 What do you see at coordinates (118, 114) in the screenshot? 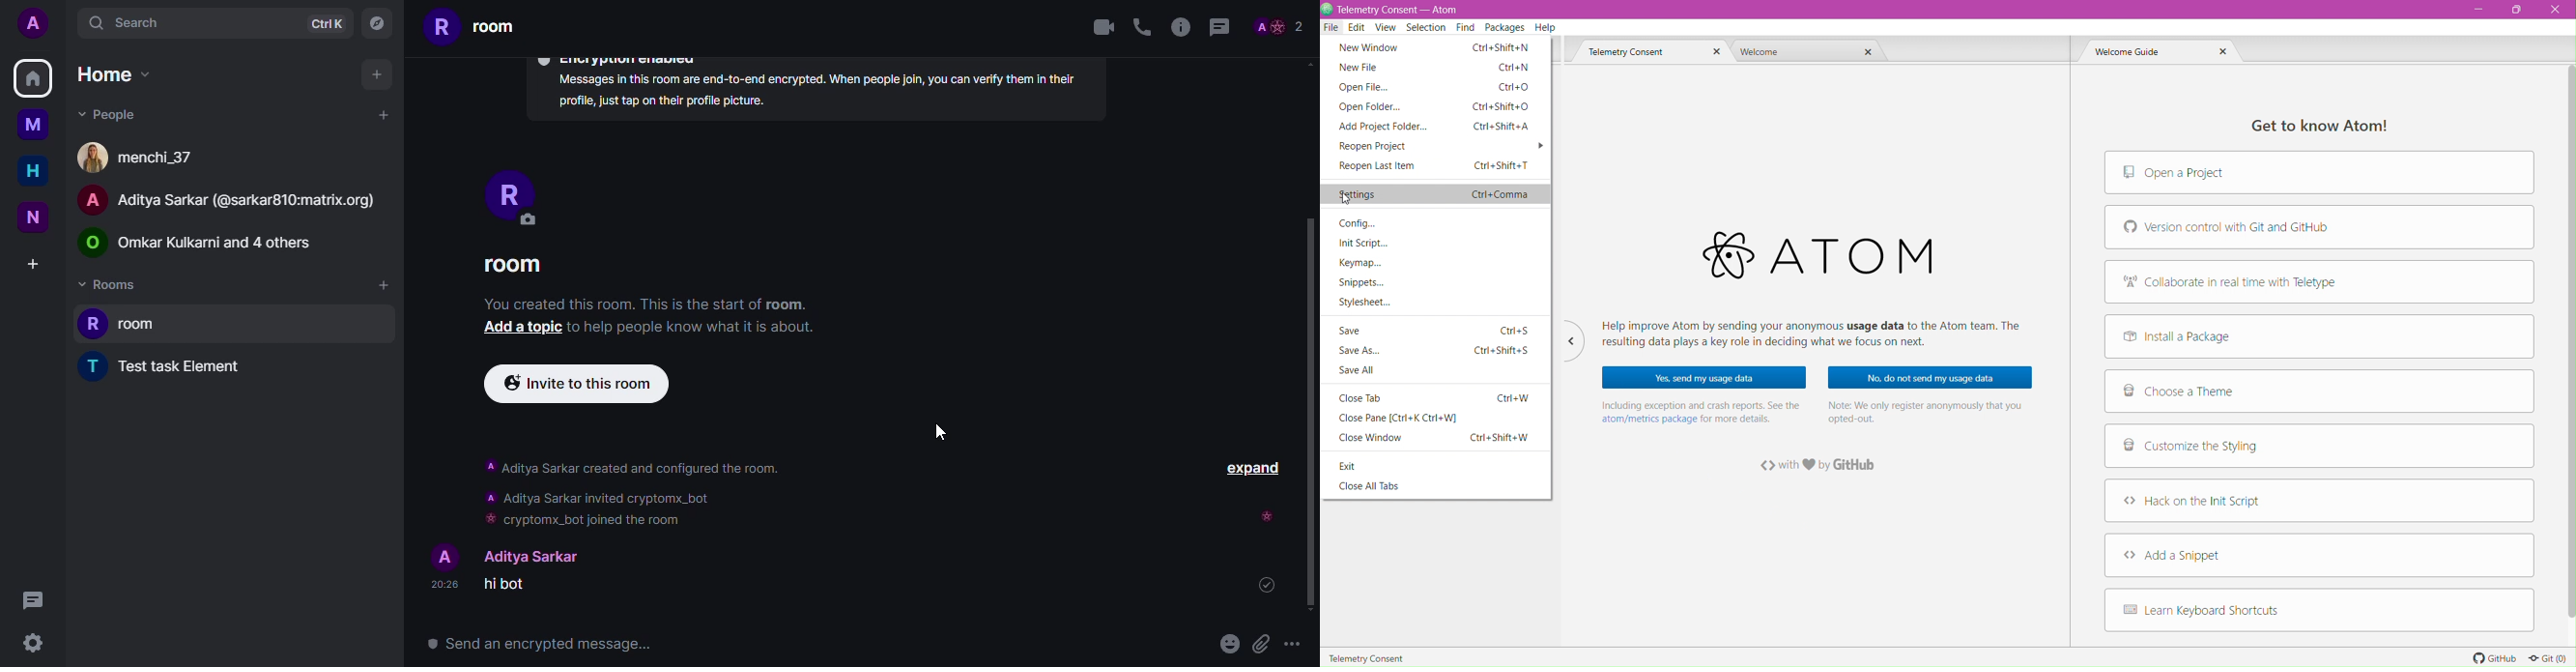
I see `people` at bounding box center [118, 114].